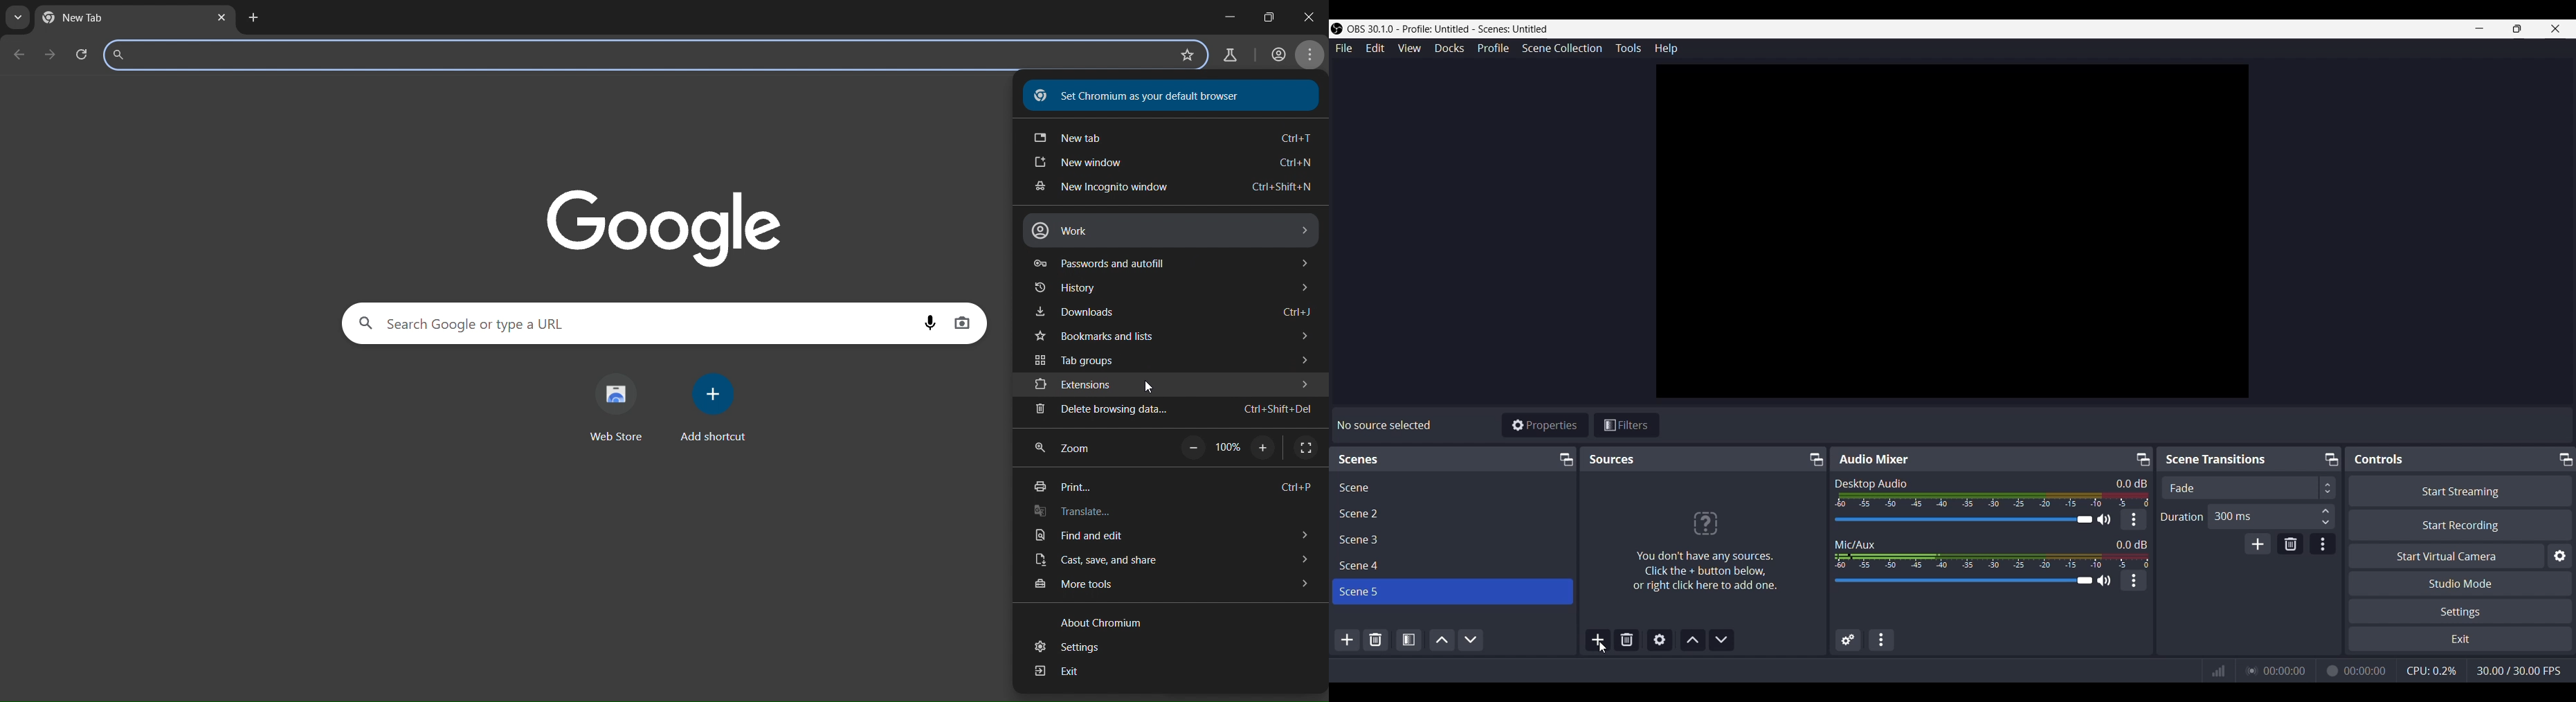 The width and height of the screenshot is (2576, 728). Describe the element at coordinates (2218, 670) in the screenshot. I see `Graph` at that location.